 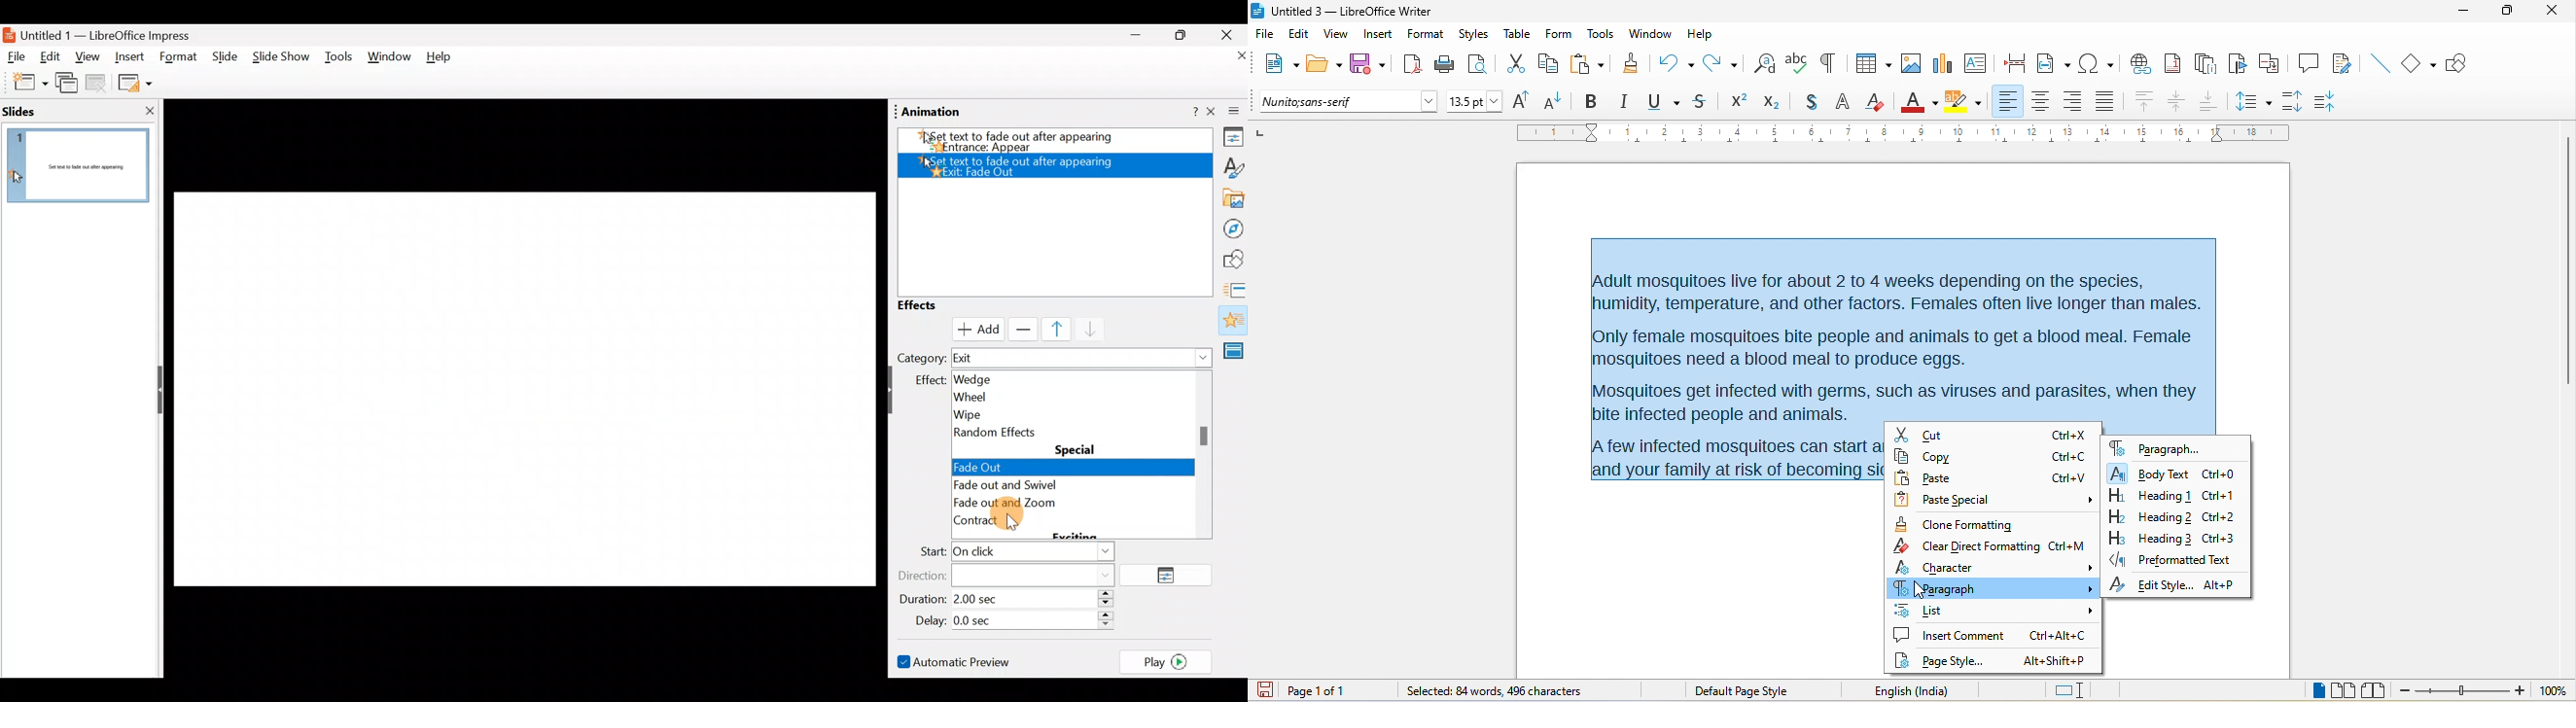 What do you see at coordinates (1475, 102) in the screenshot?
I see `font size` at bounding box center [1475, 102].